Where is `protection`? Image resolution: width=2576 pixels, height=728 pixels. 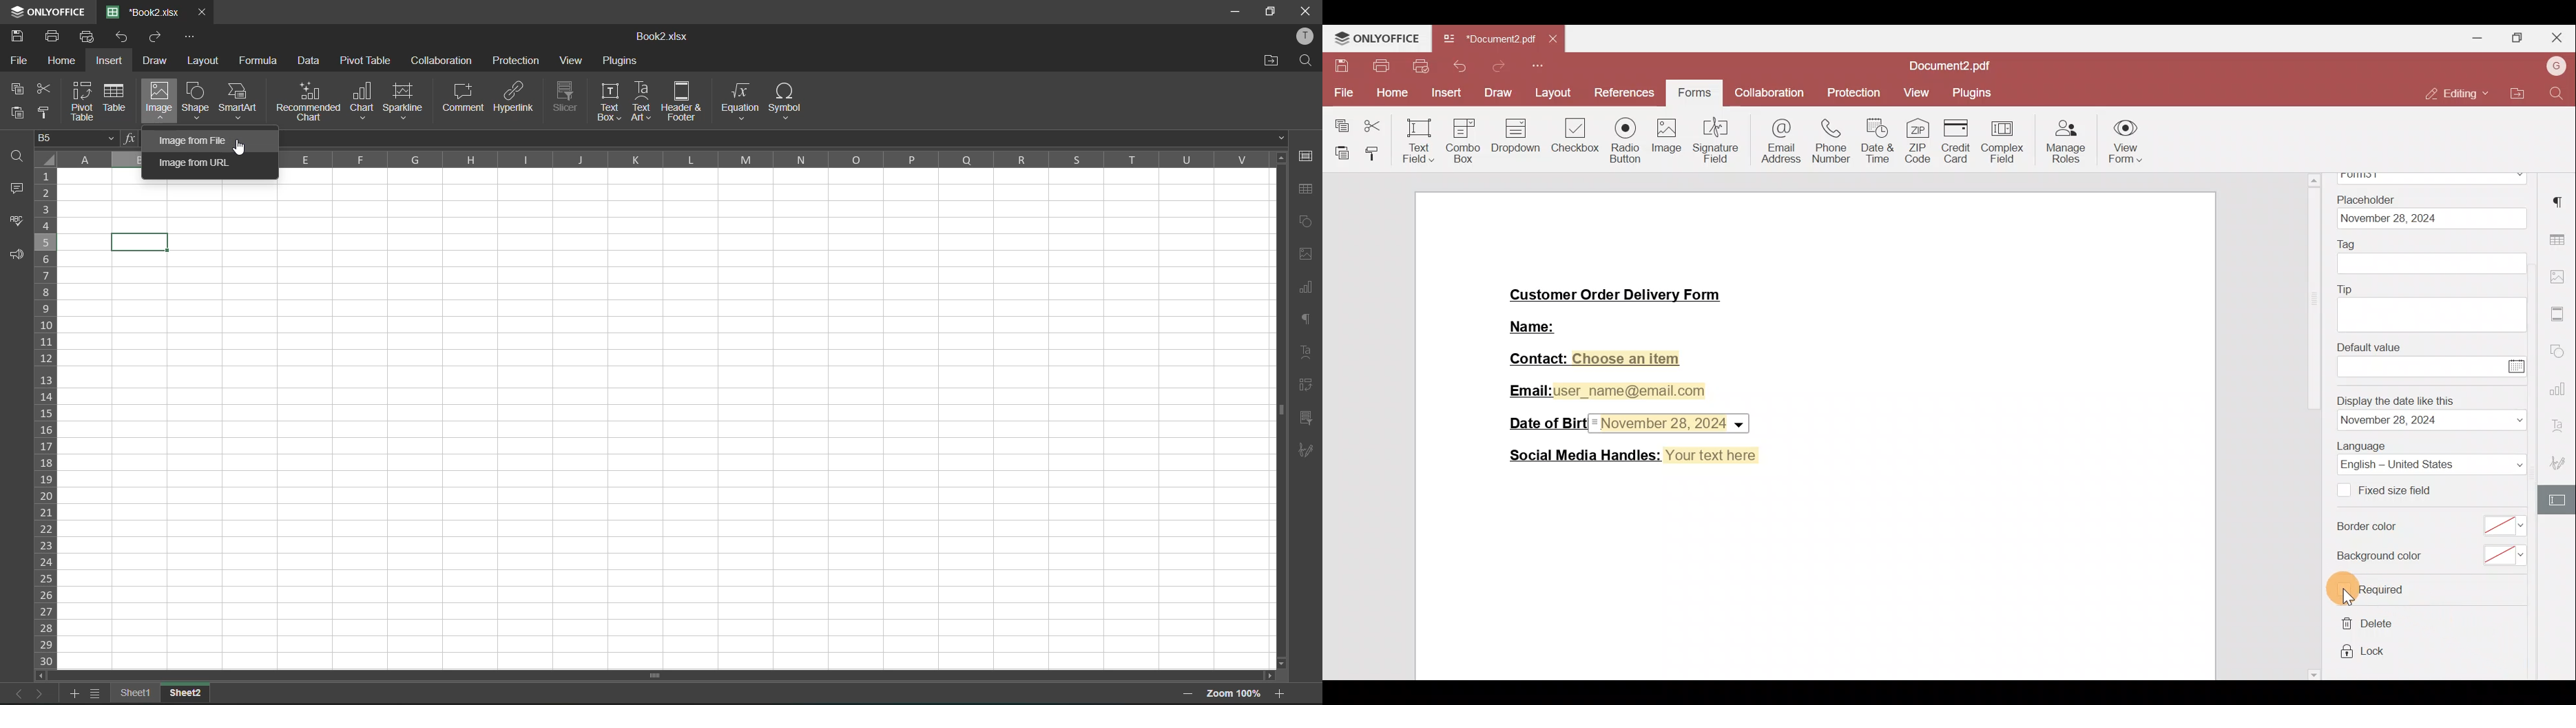
protection is located at coordinates (515, 62).